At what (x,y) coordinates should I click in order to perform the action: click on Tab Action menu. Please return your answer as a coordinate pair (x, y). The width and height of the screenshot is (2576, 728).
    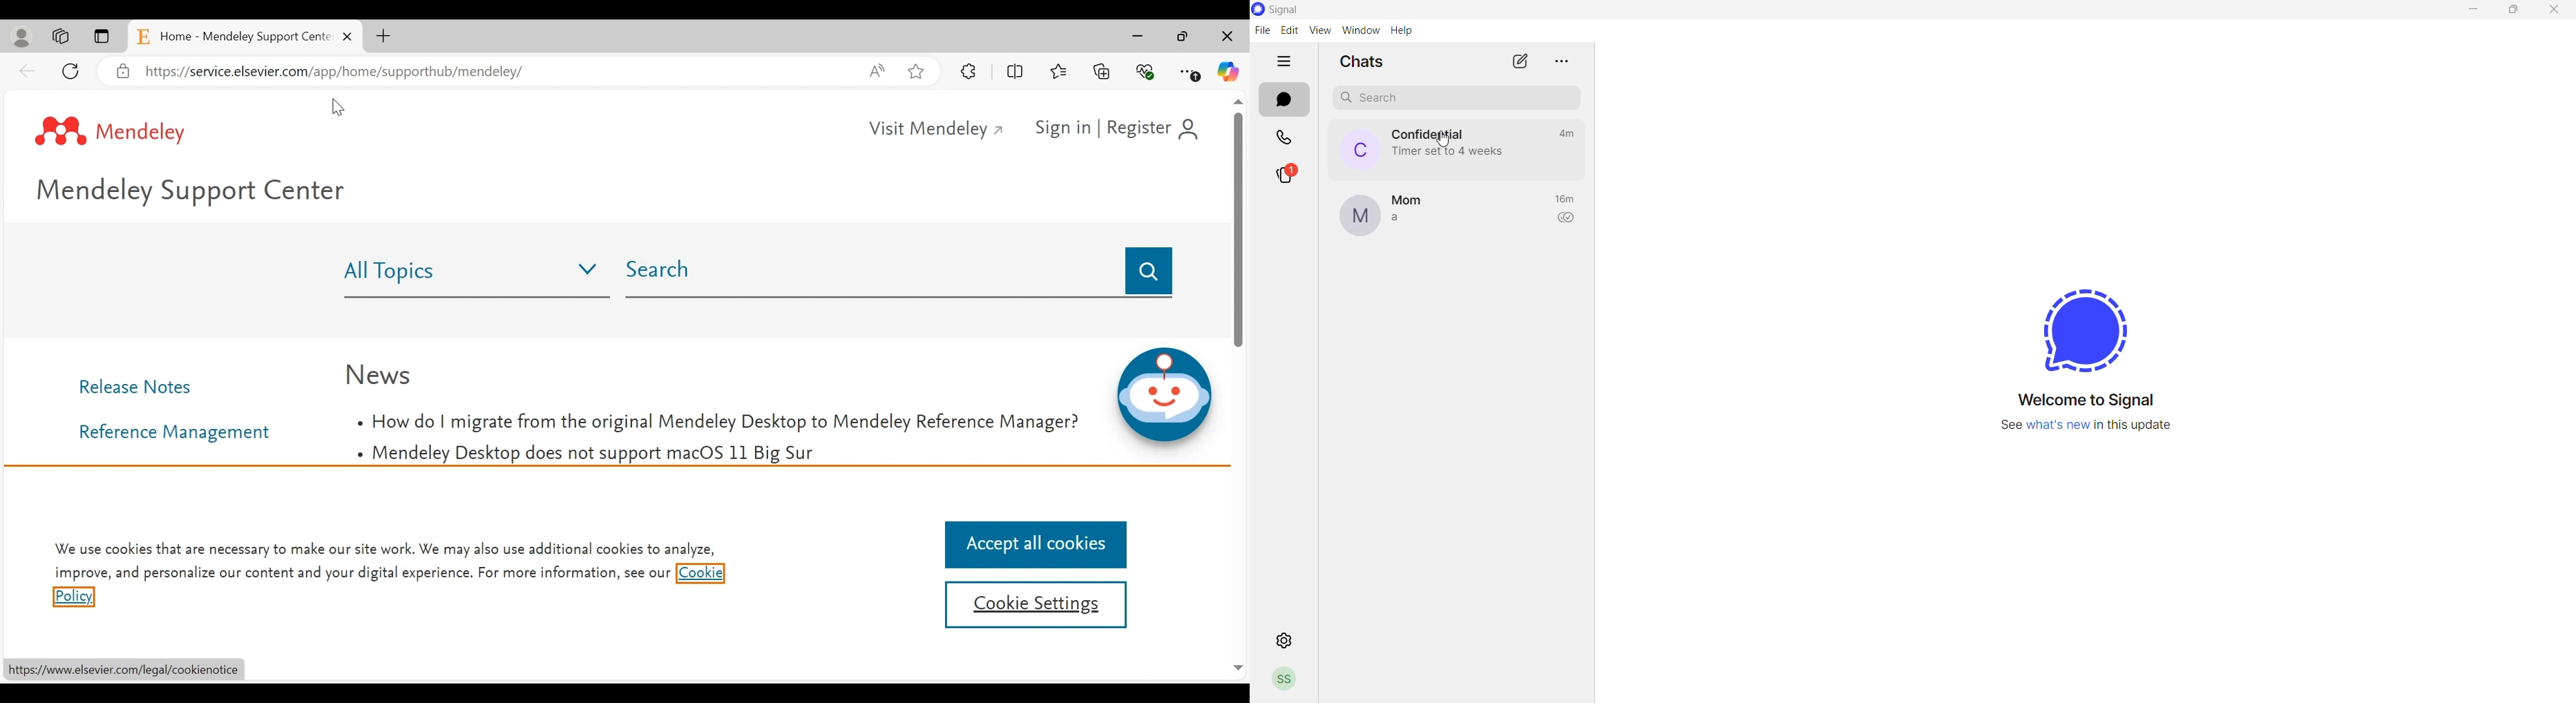
    Looking at the image, I should click on (103, 36).